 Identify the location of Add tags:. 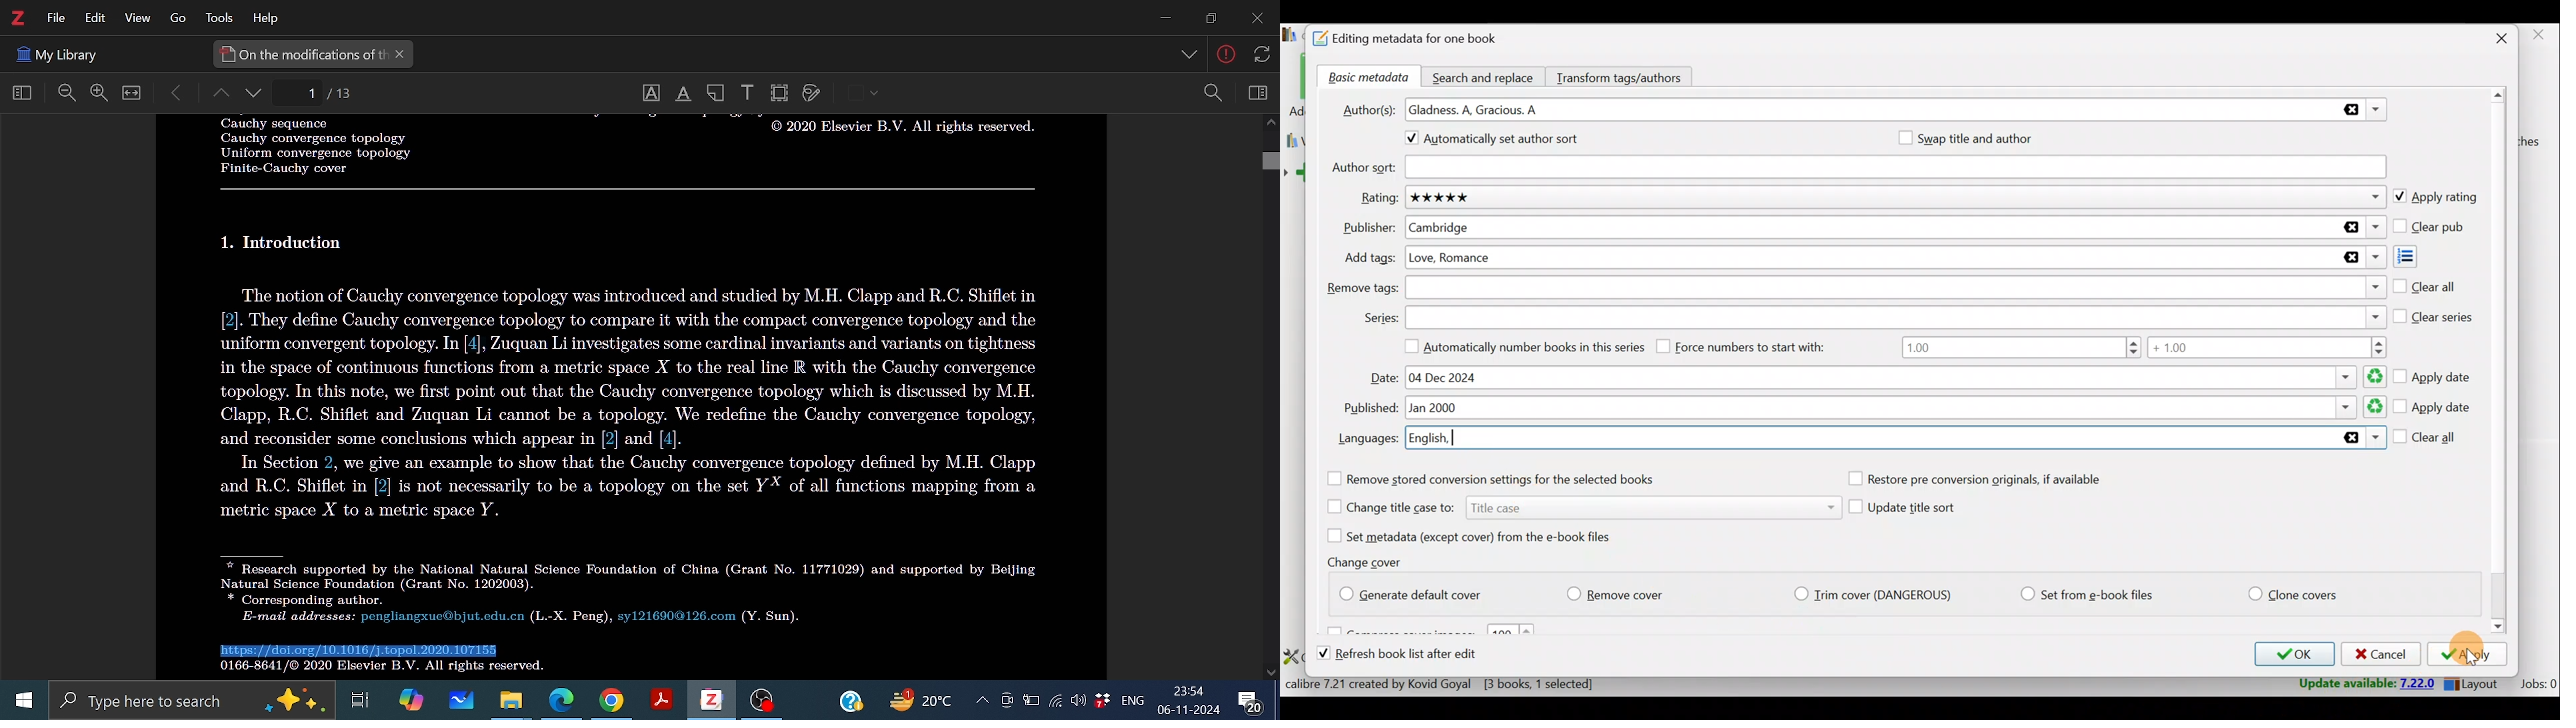
(1369, 258).